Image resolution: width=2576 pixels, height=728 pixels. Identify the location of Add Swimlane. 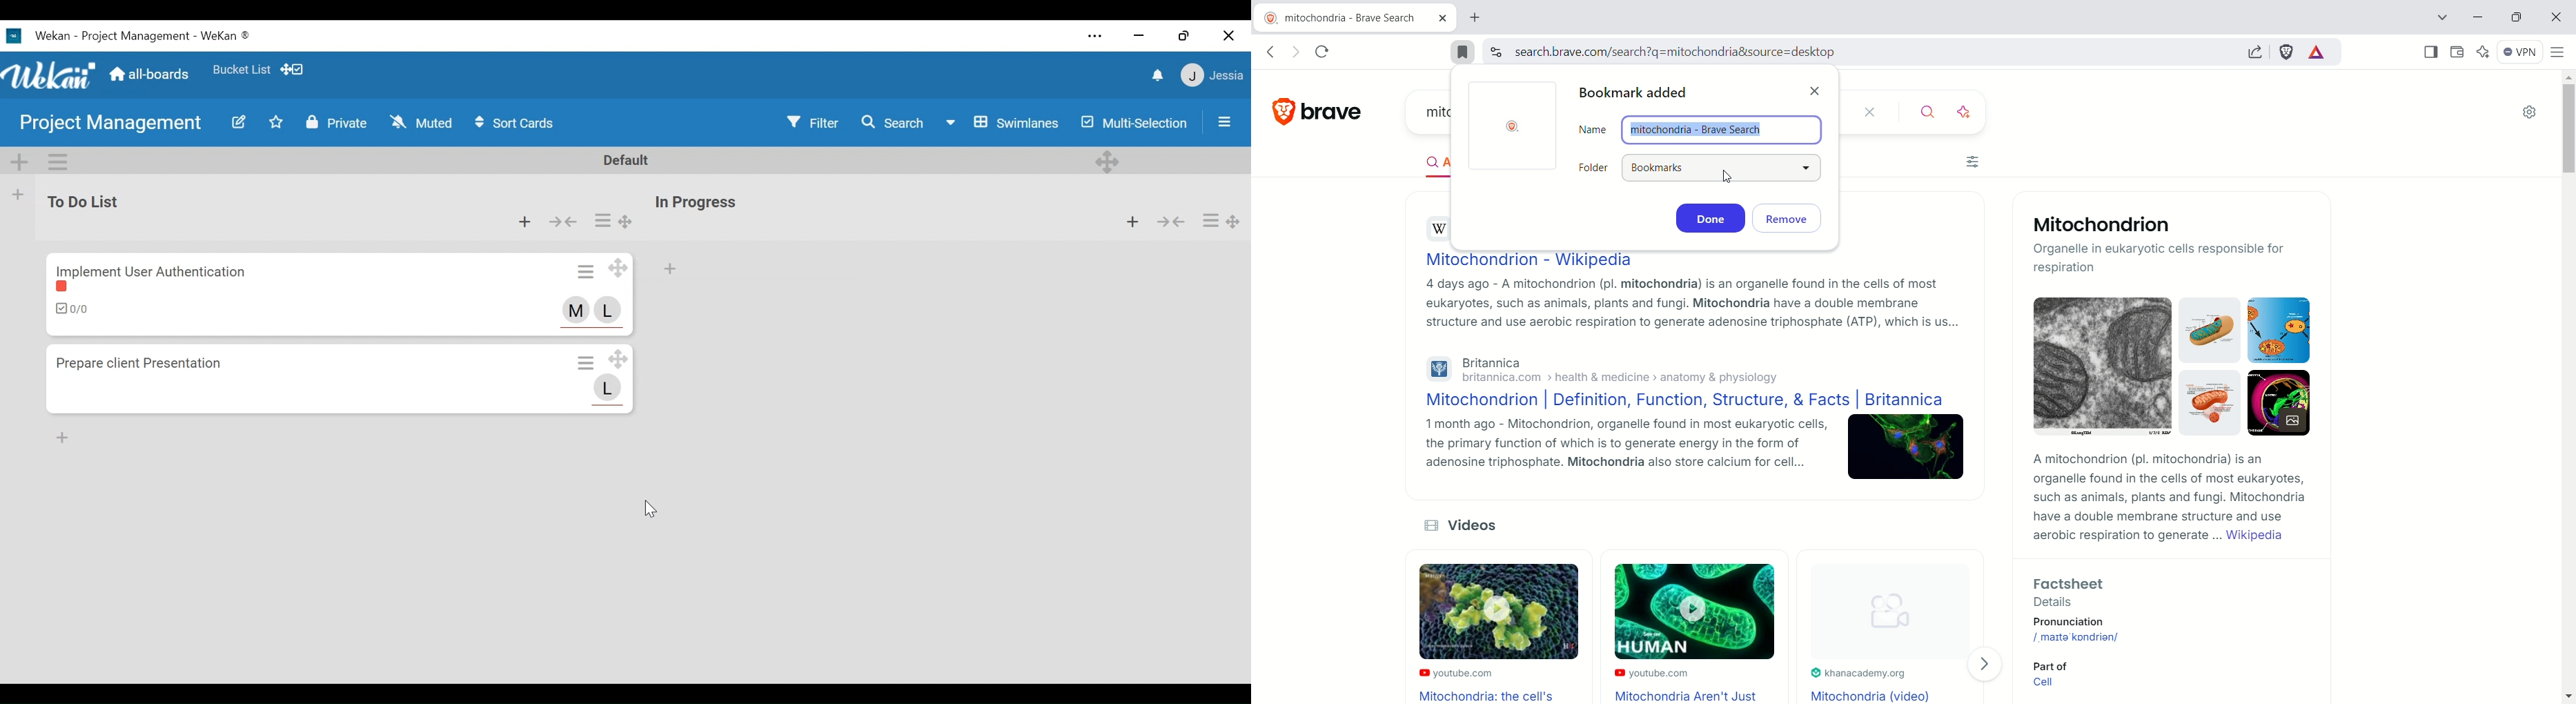
(22, 163).